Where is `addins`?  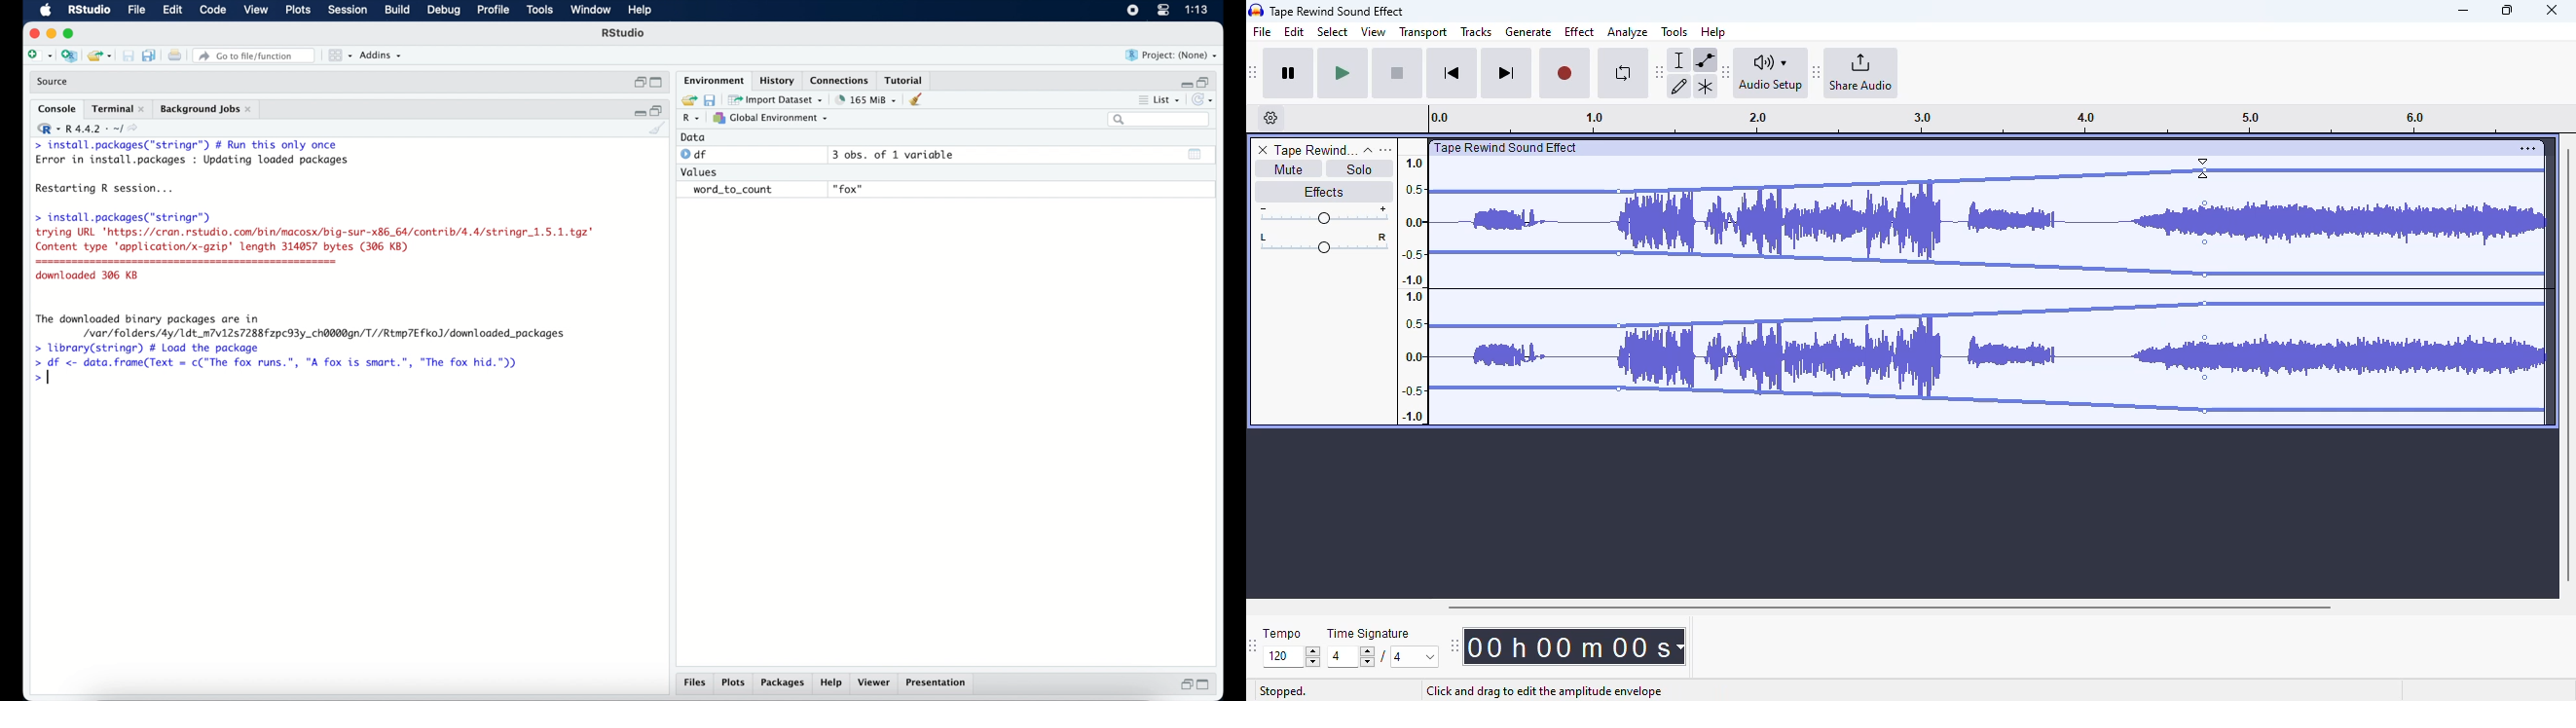 addins is located at coordinates (381, 55).